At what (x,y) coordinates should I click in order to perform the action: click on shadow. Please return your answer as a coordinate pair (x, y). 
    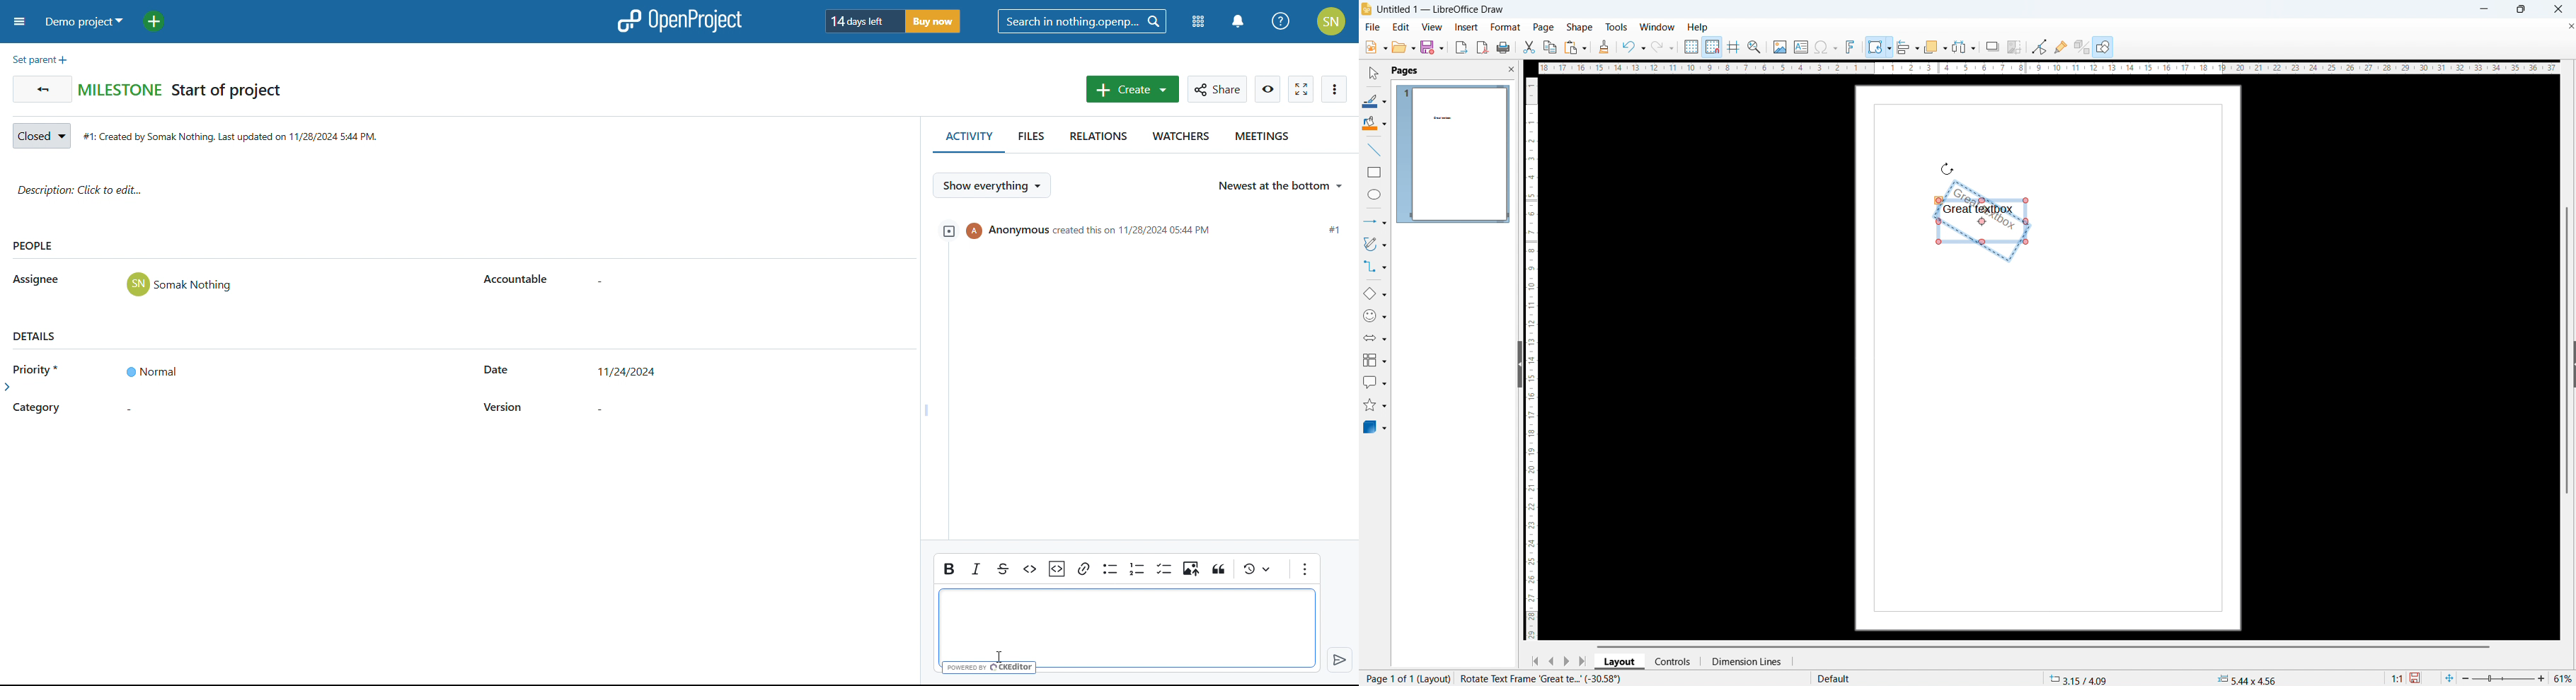
    Looking at the image, I should click on (1992, 46).